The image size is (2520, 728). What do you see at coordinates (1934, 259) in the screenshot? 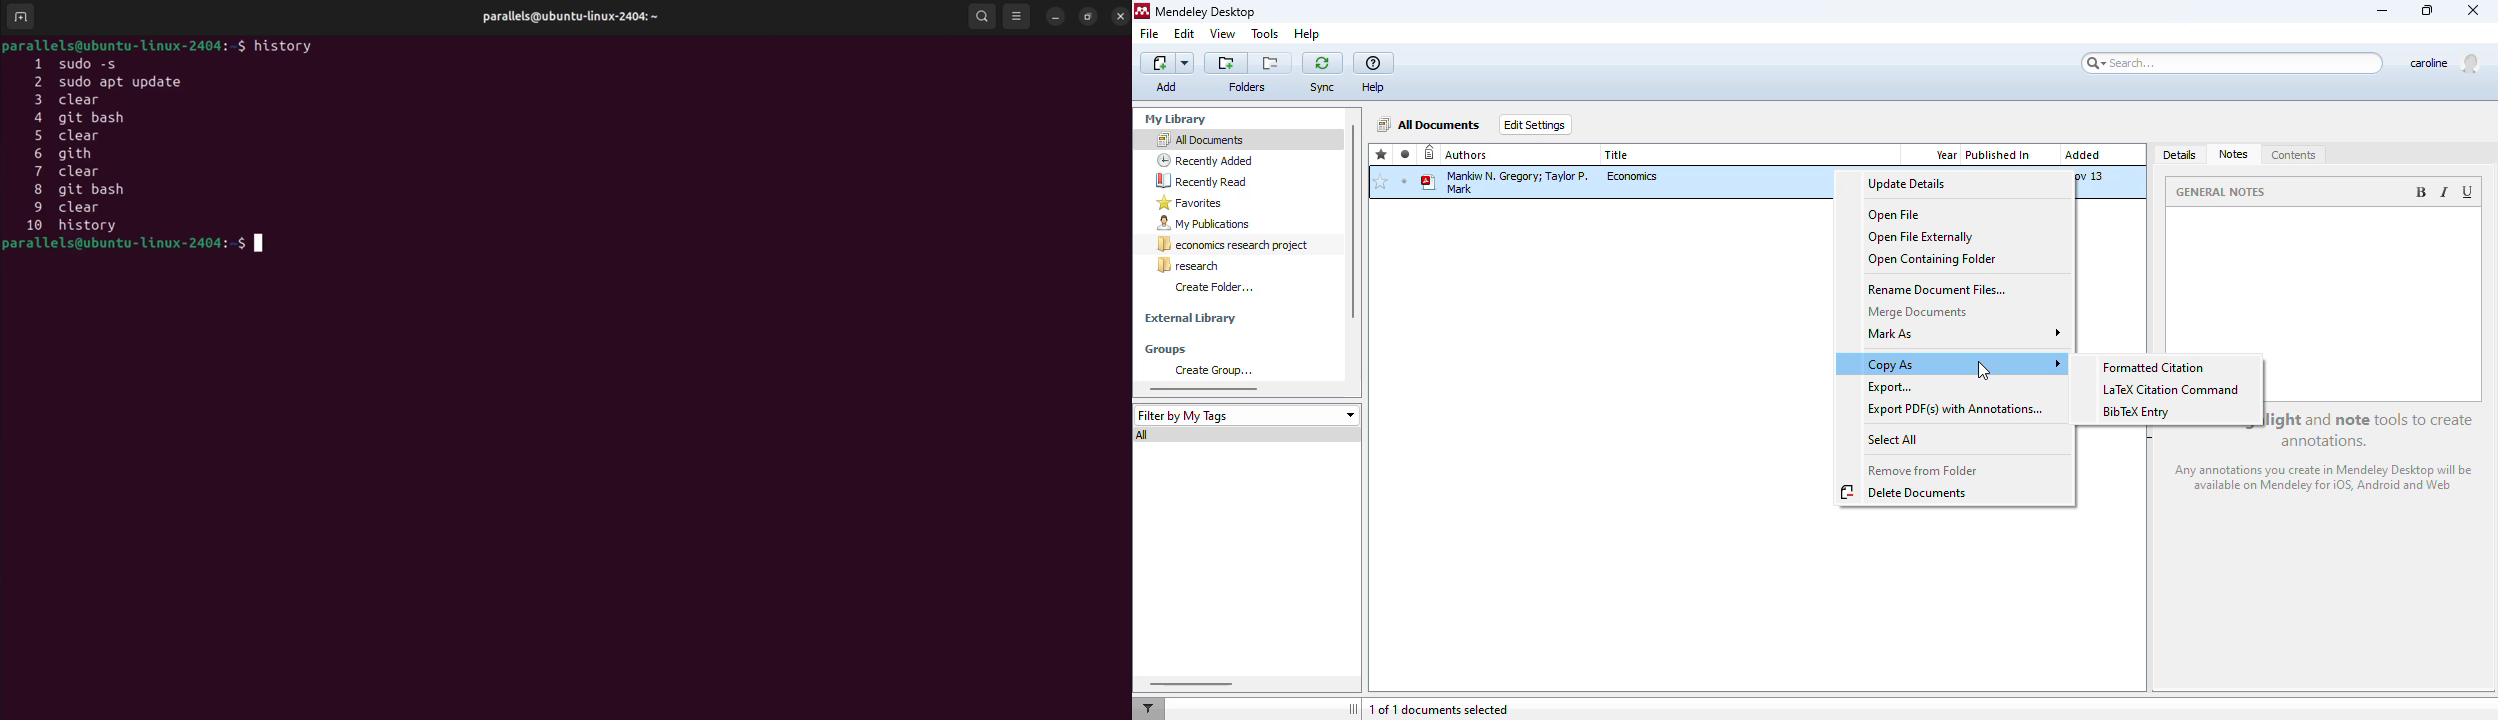
I see `open containing folder` at bounding box center [1934, 259].